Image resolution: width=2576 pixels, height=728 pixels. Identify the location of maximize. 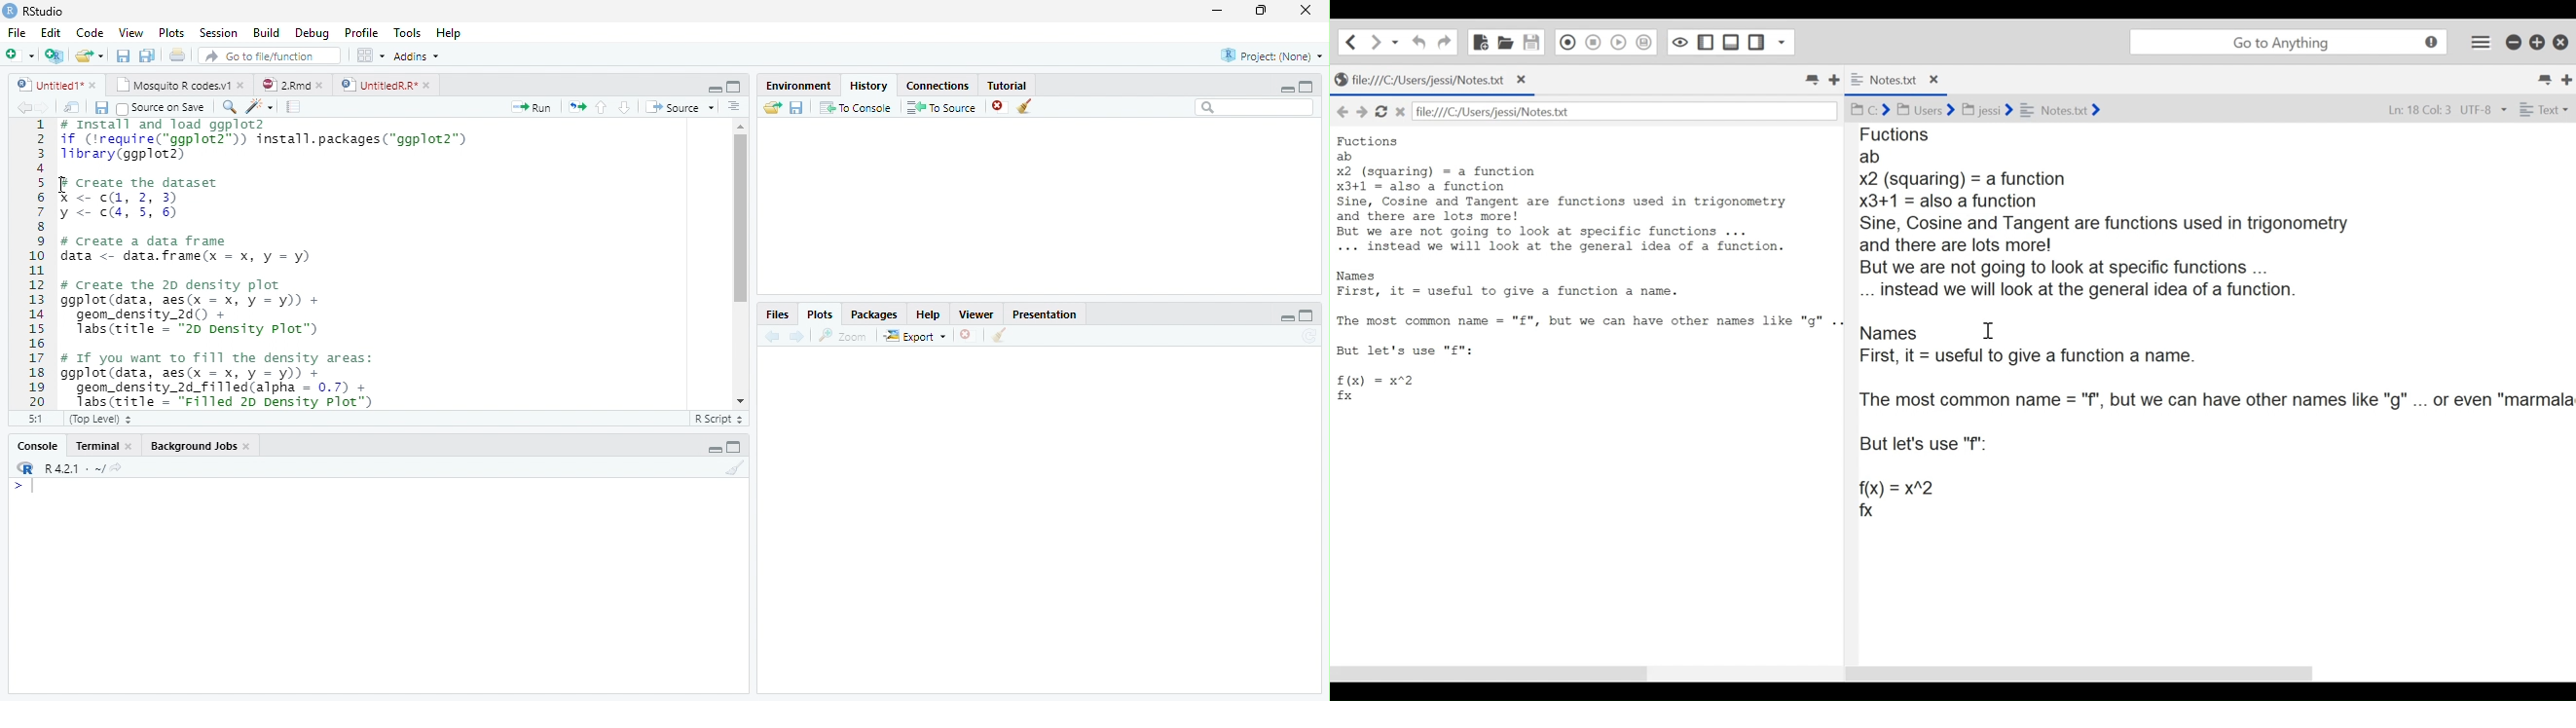
(734, 86).